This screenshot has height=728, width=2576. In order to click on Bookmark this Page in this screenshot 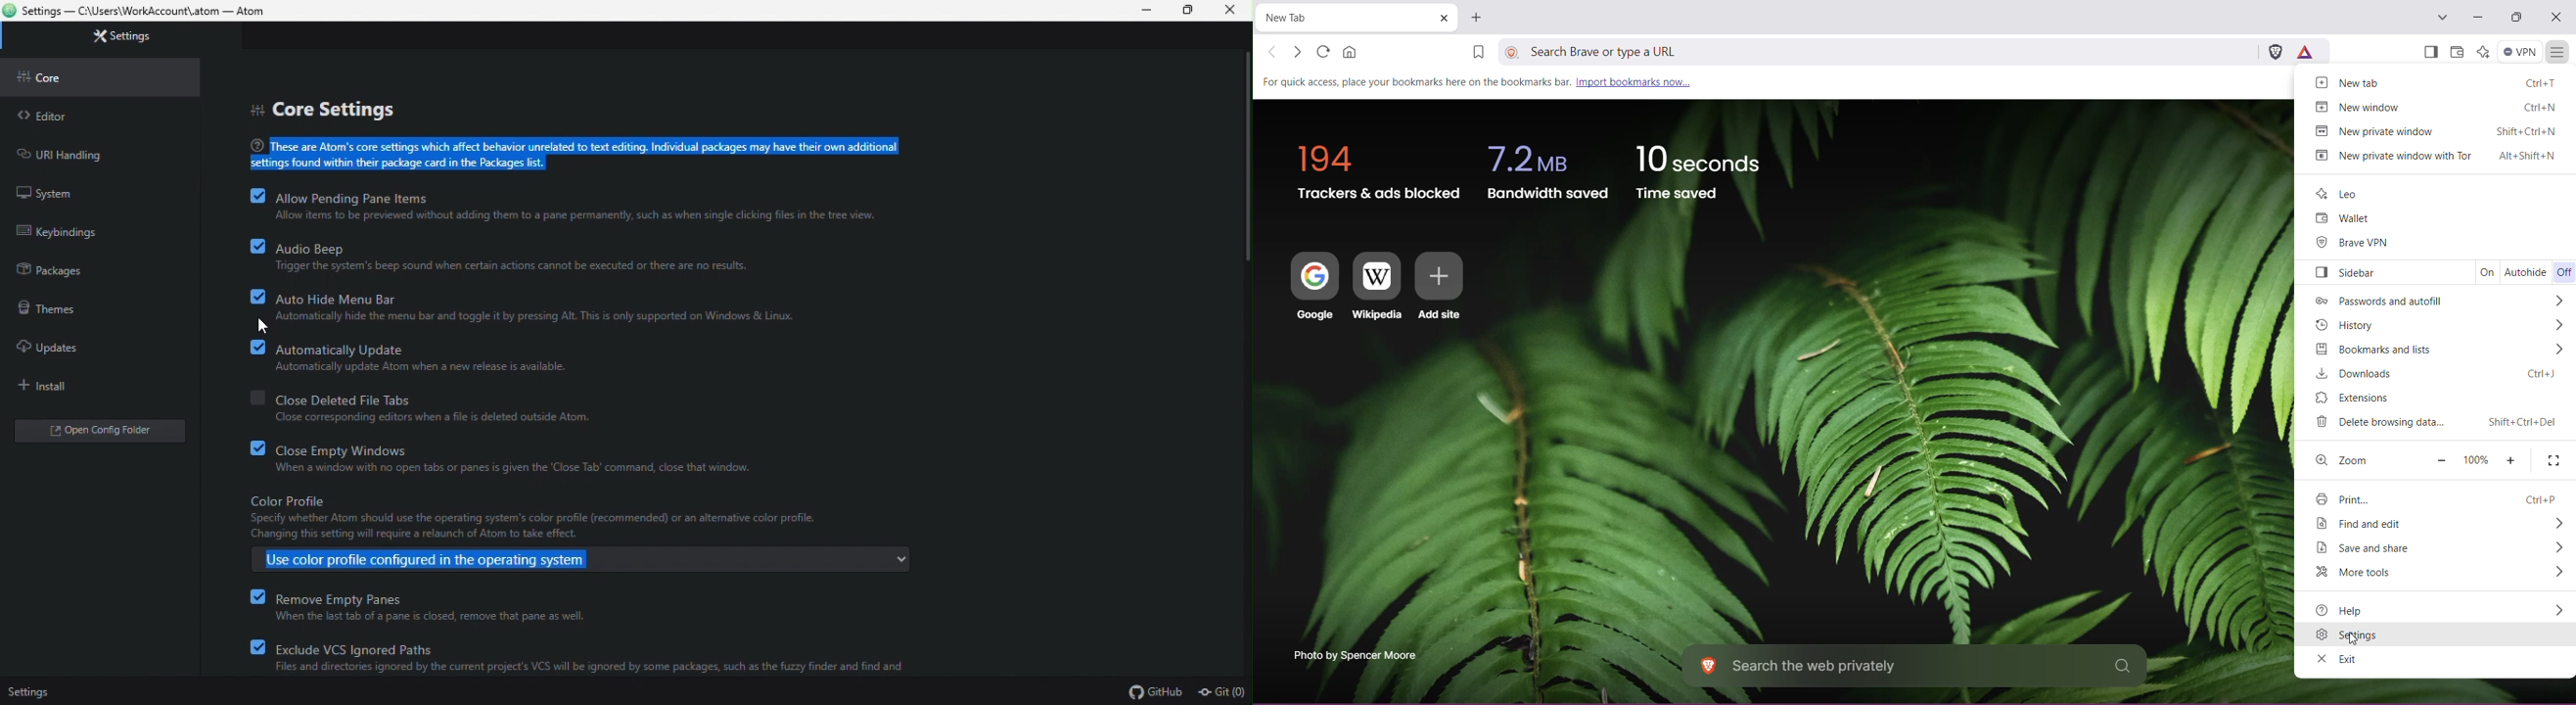, I will do `click(1477, 54)`.